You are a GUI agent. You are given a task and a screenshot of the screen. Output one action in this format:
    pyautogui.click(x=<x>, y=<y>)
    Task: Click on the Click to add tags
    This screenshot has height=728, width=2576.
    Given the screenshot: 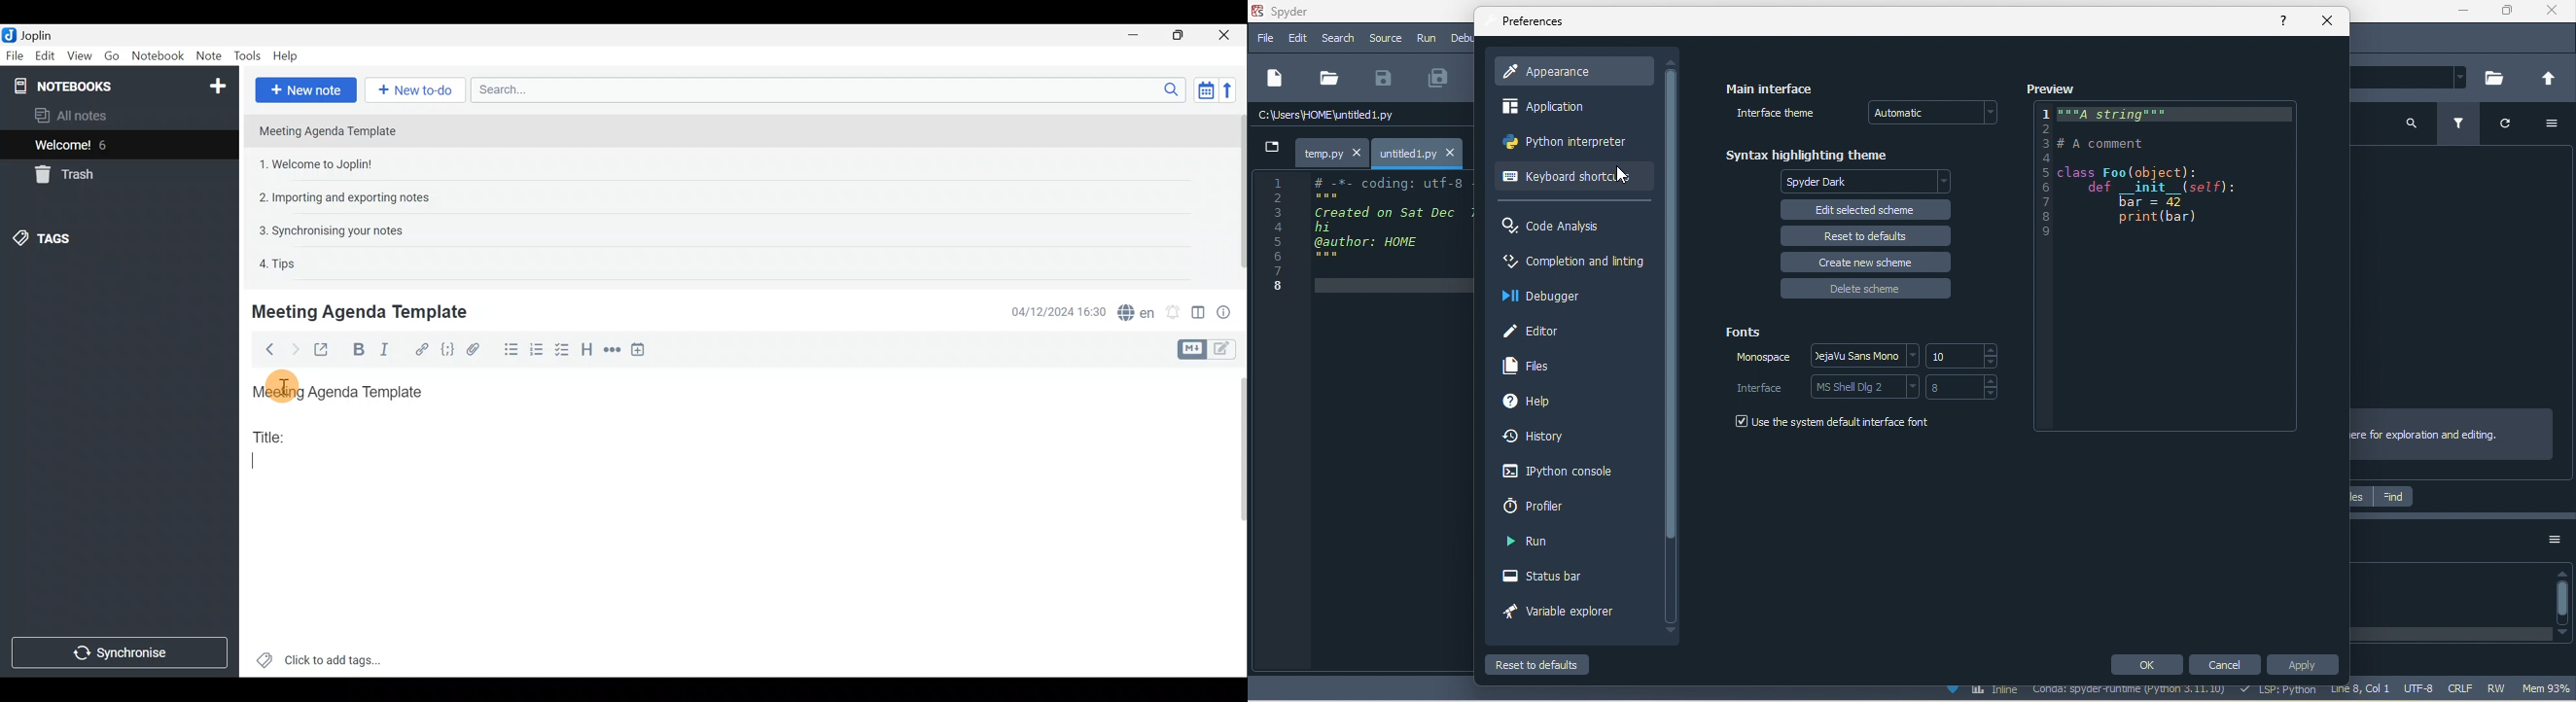 What is the action you would take?
    pyautogui.click(x=337, y=657)
    